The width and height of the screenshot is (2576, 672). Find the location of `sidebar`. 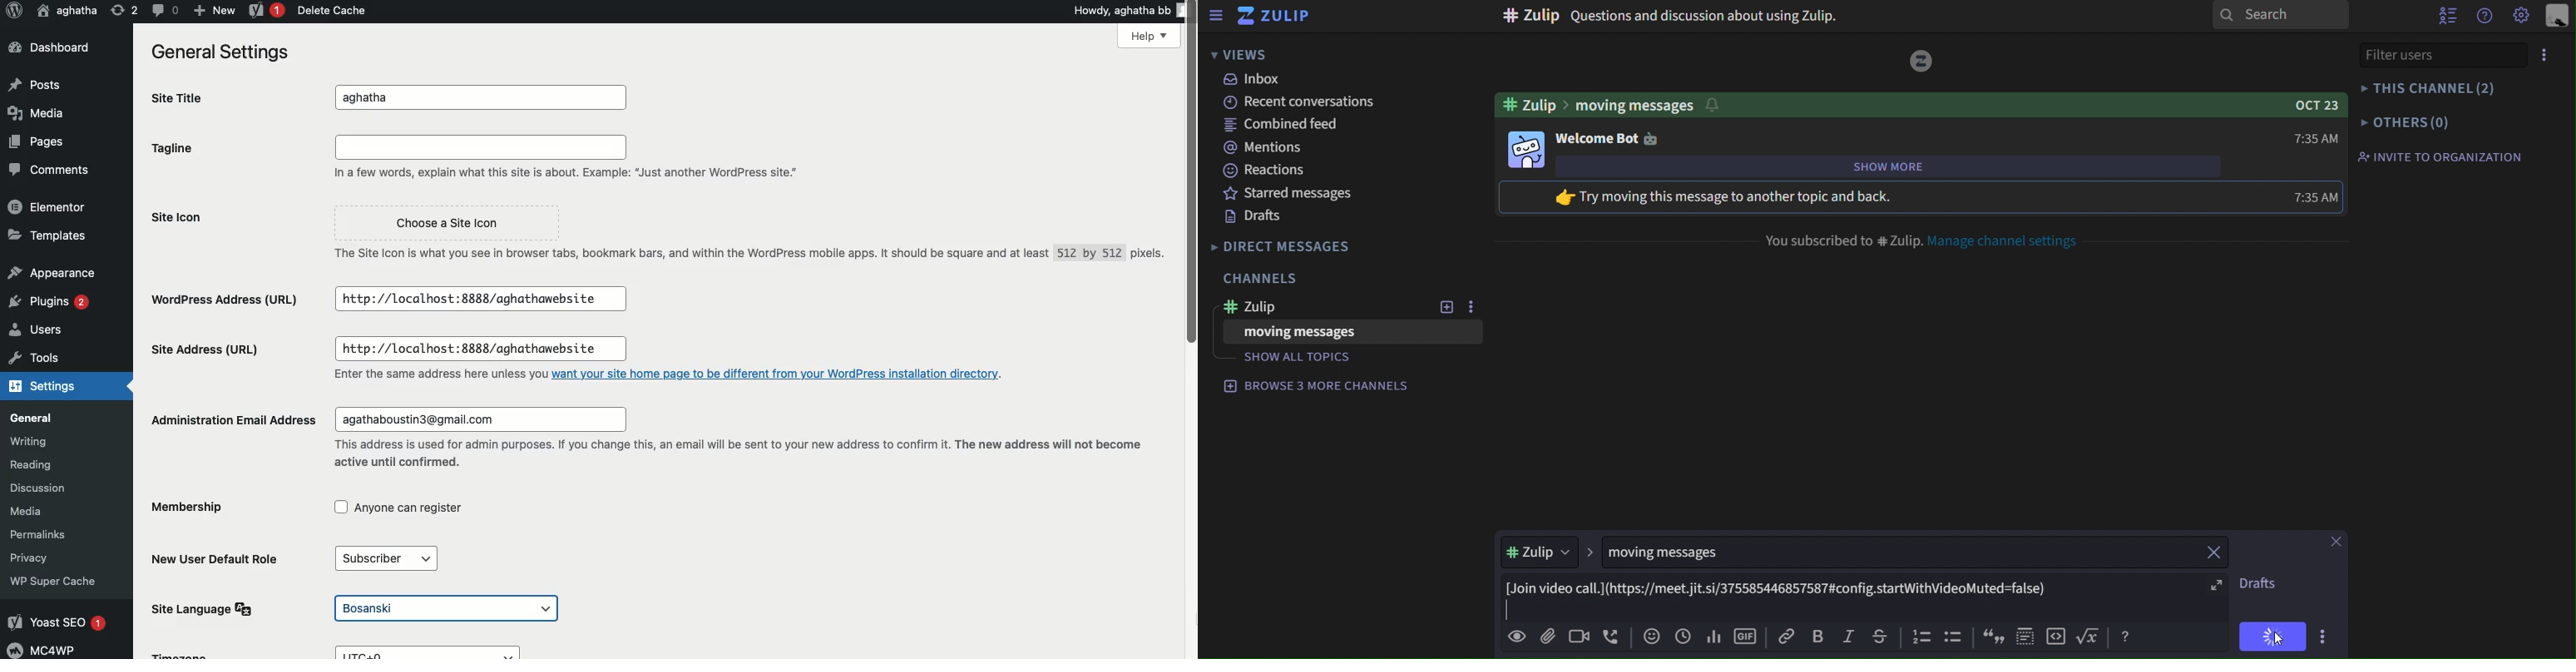

sidebar is located at coordinates (1215, 16).